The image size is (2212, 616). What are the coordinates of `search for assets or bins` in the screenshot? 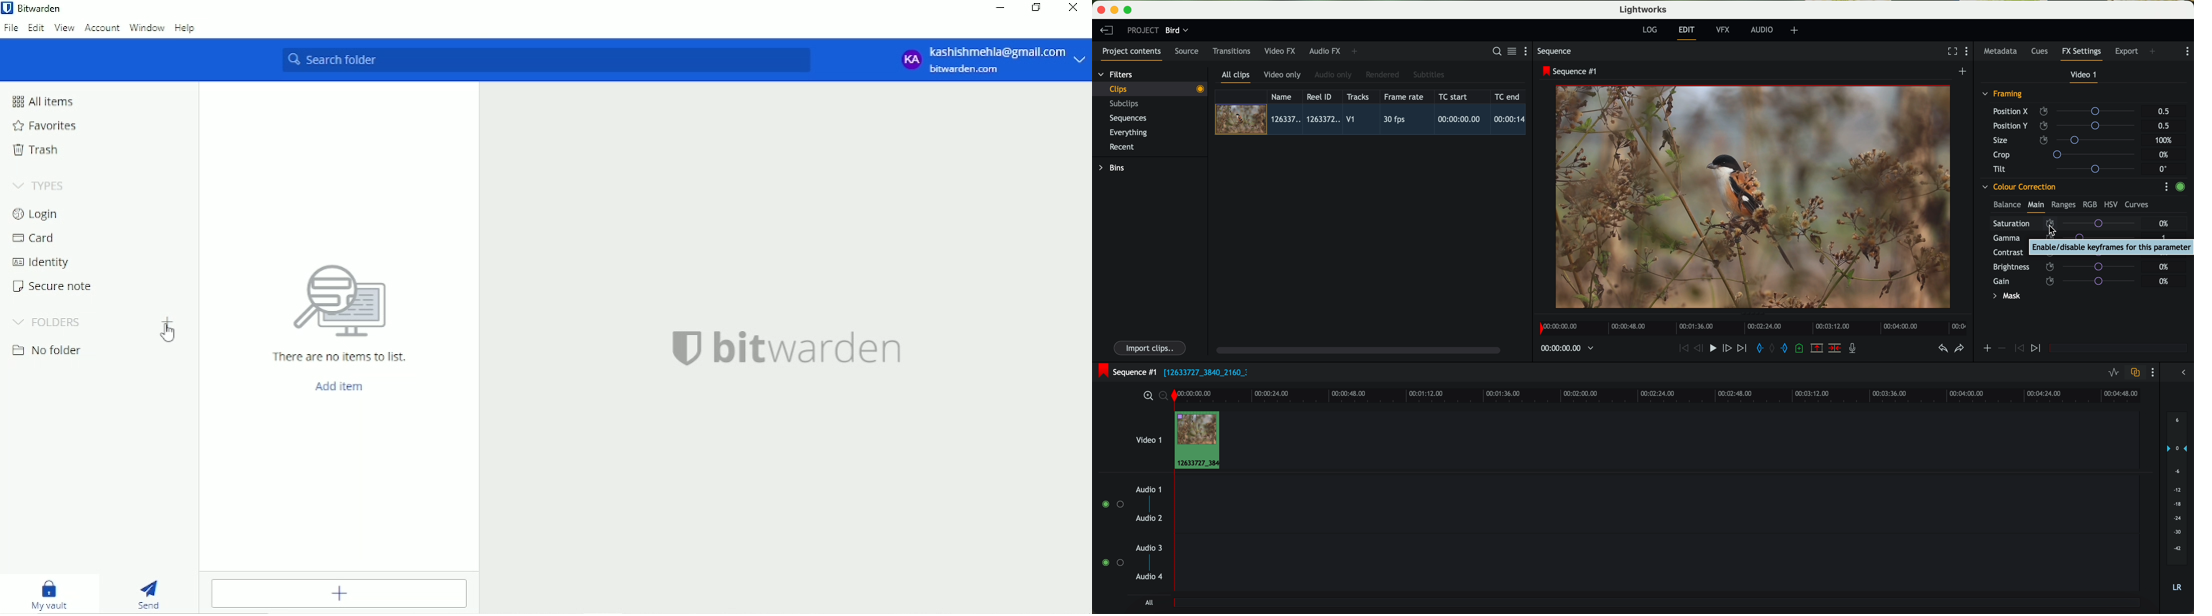 It's located at (1494, 51).